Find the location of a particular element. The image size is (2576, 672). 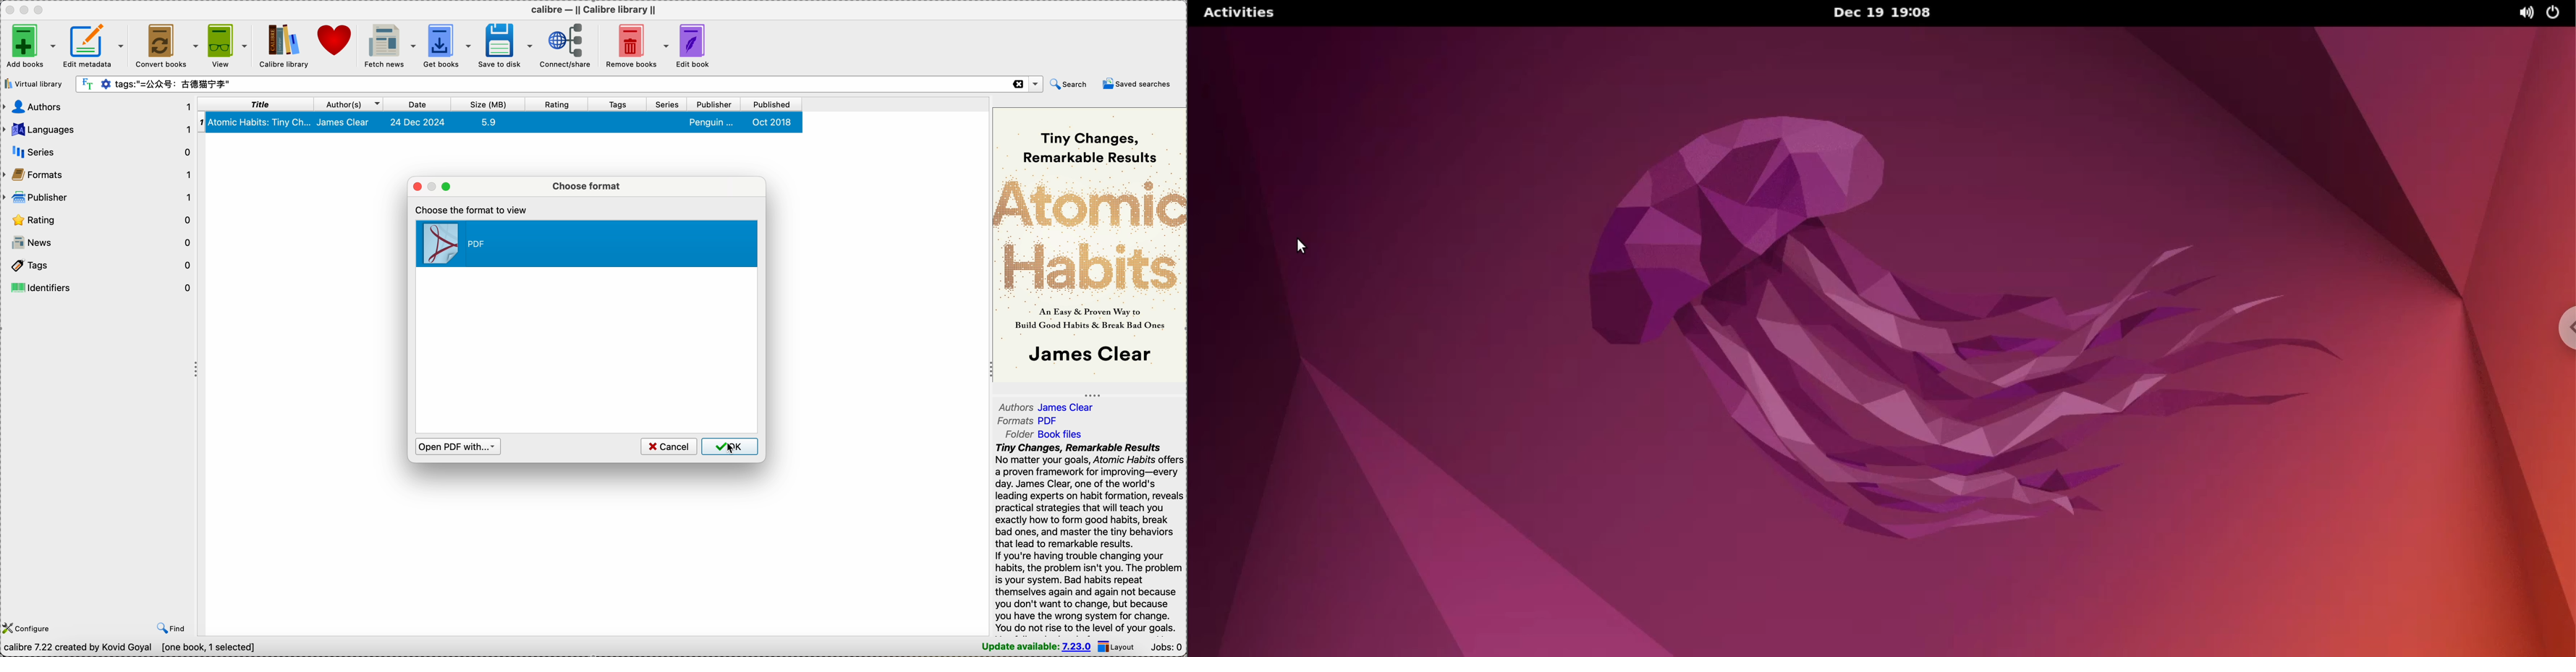

search bar is located at coordinates (559, 83).